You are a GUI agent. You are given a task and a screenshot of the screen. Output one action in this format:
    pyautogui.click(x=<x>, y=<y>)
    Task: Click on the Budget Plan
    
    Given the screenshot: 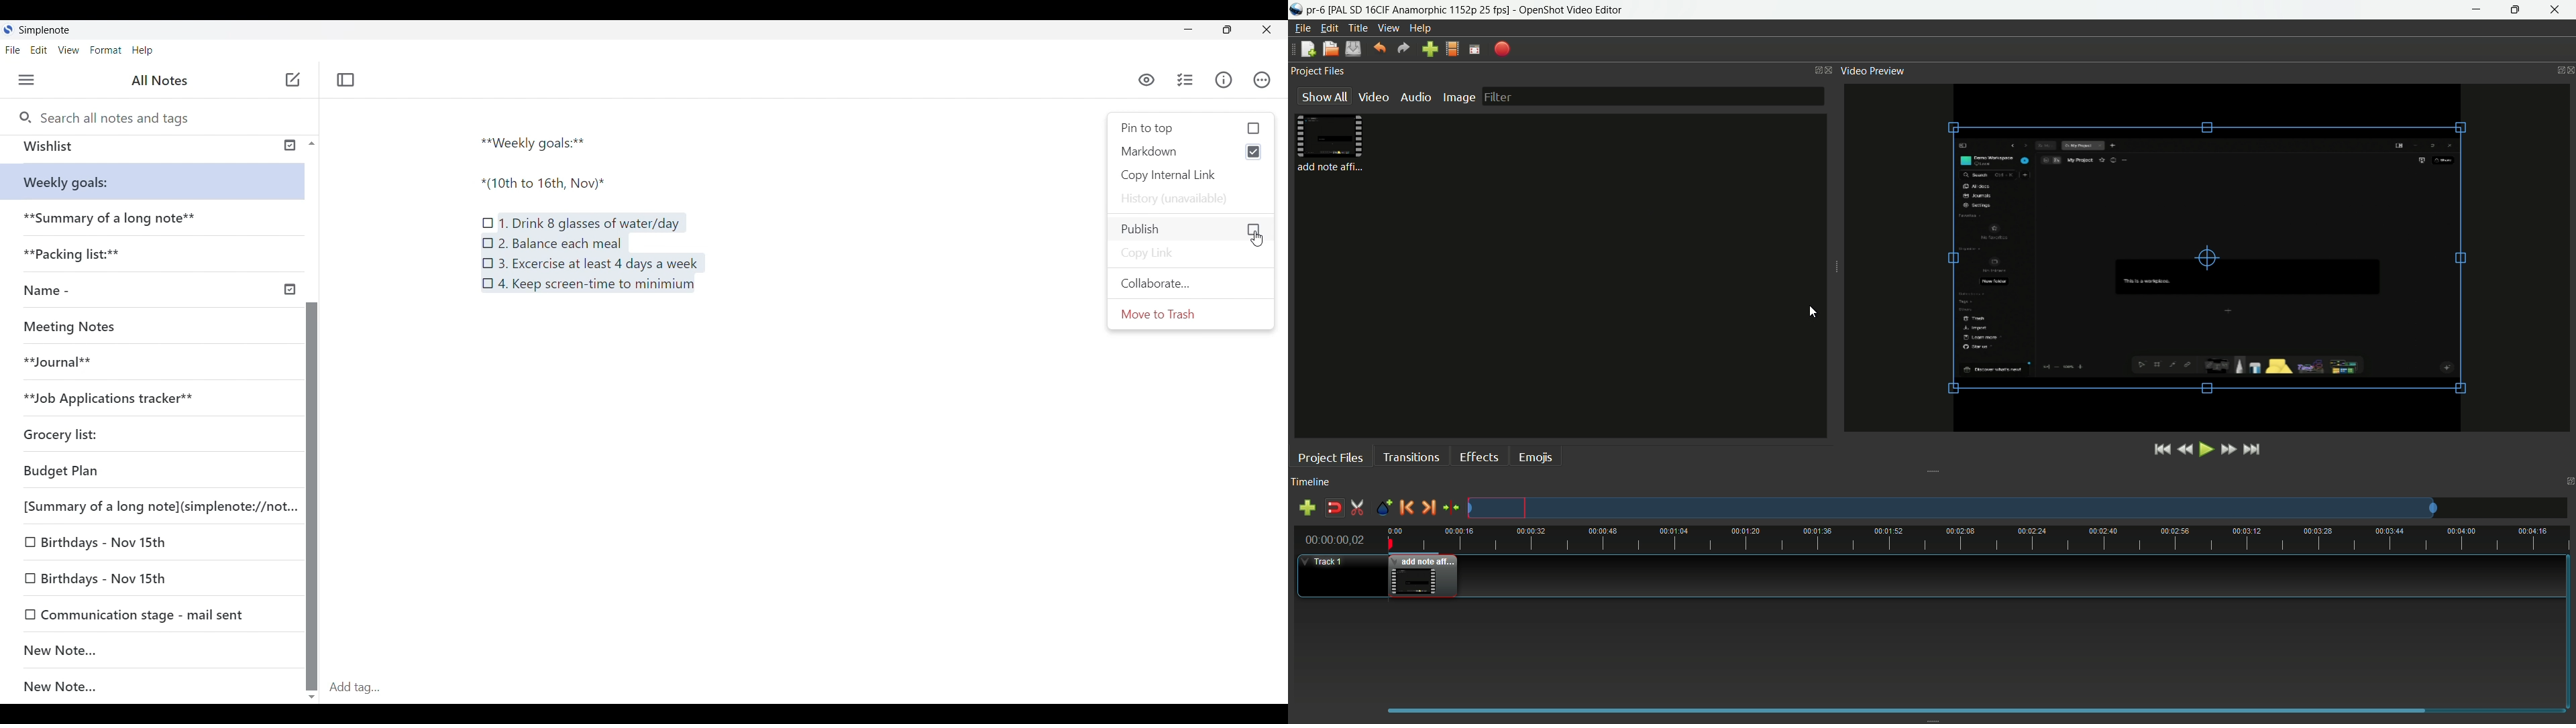 What is the action you would take?
    pyautogui.click(x=126, y=468)
    